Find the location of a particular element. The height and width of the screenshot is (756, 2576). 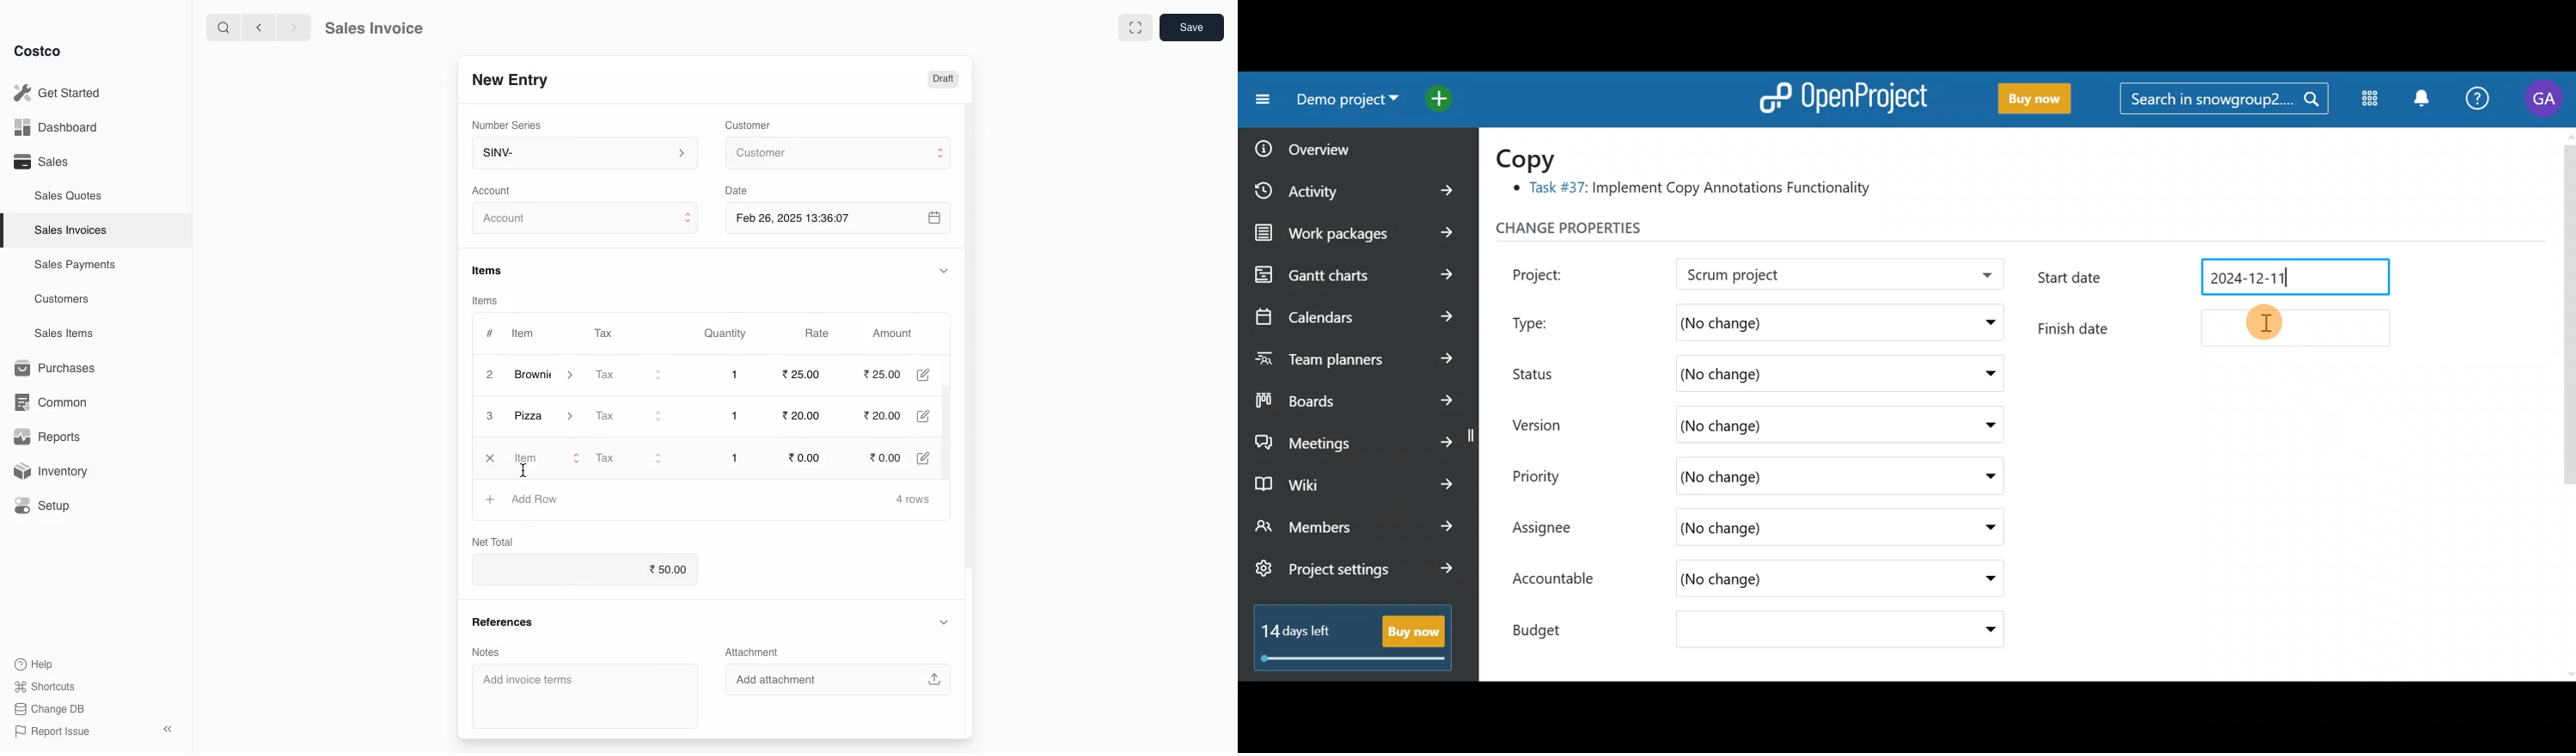

50.00 is located at coordinates (671, 570).